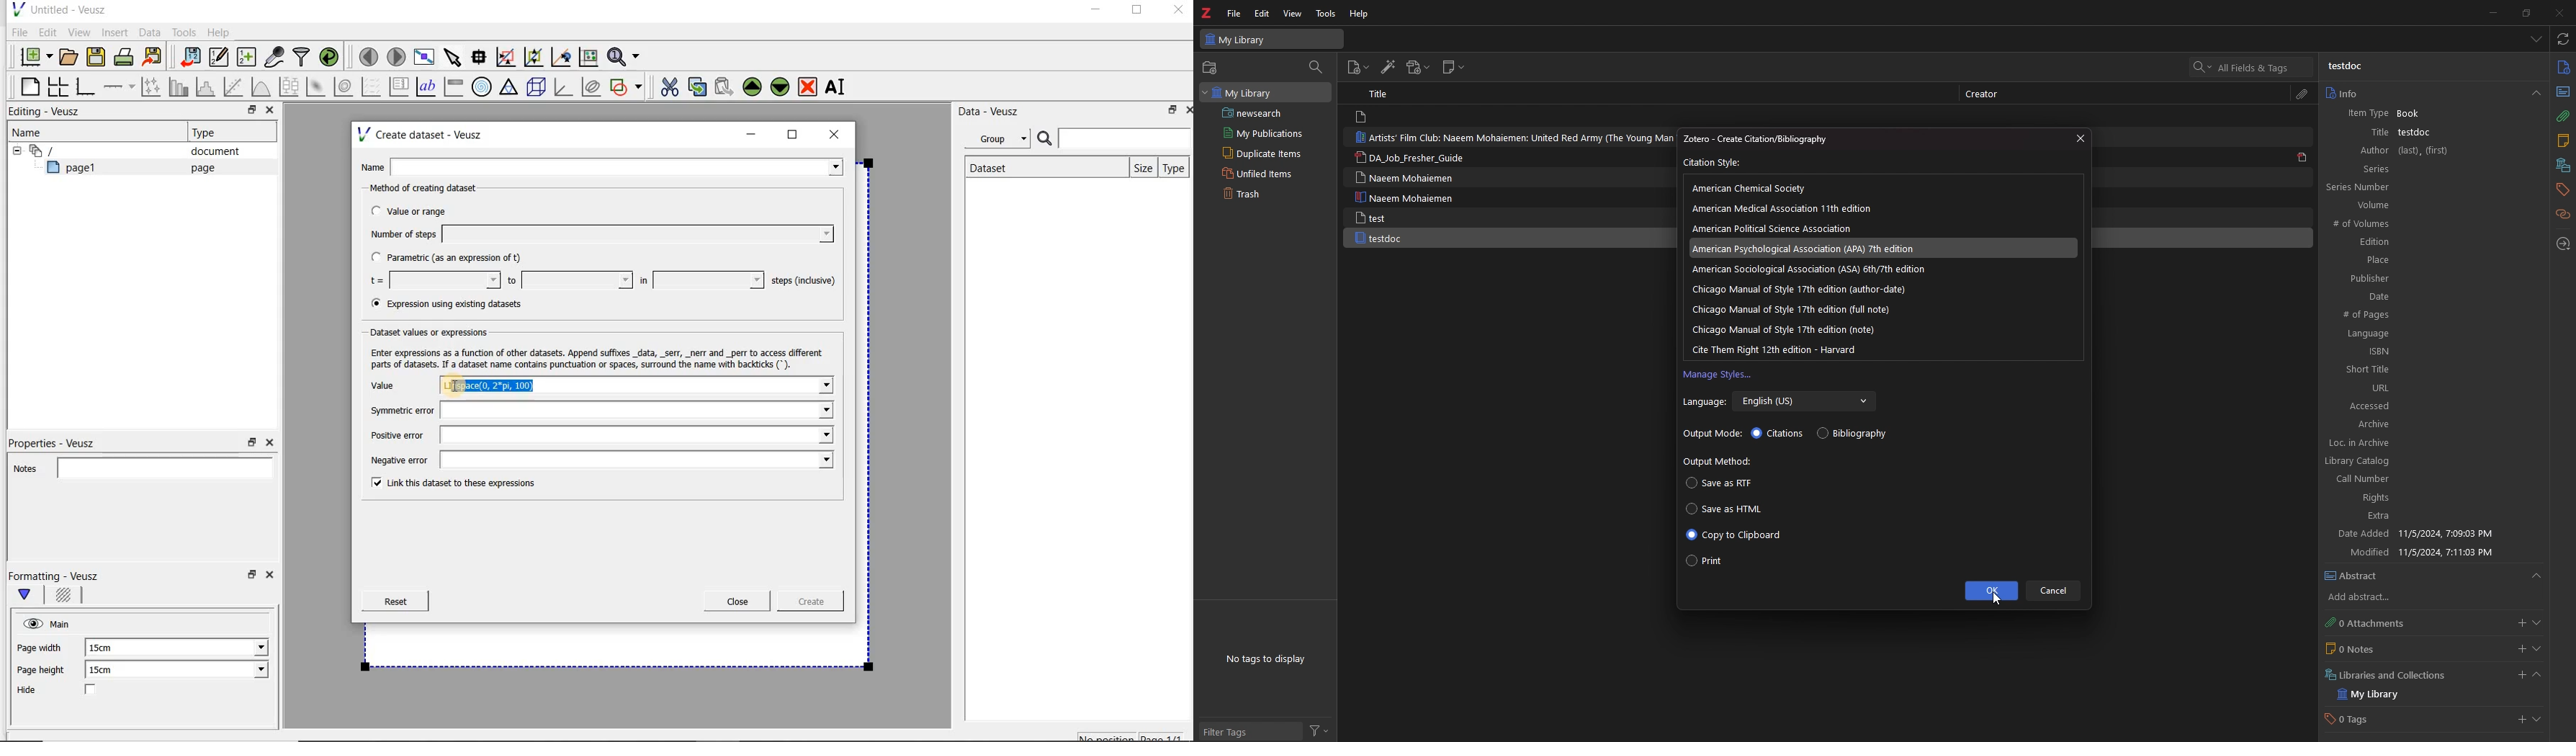 The image size is (2576, 756). What do you see at coordinates (1770, 139) in the screenshot?
I see `Zotero - Create Citation/Bibliography` at bounding box center [1770, 139].